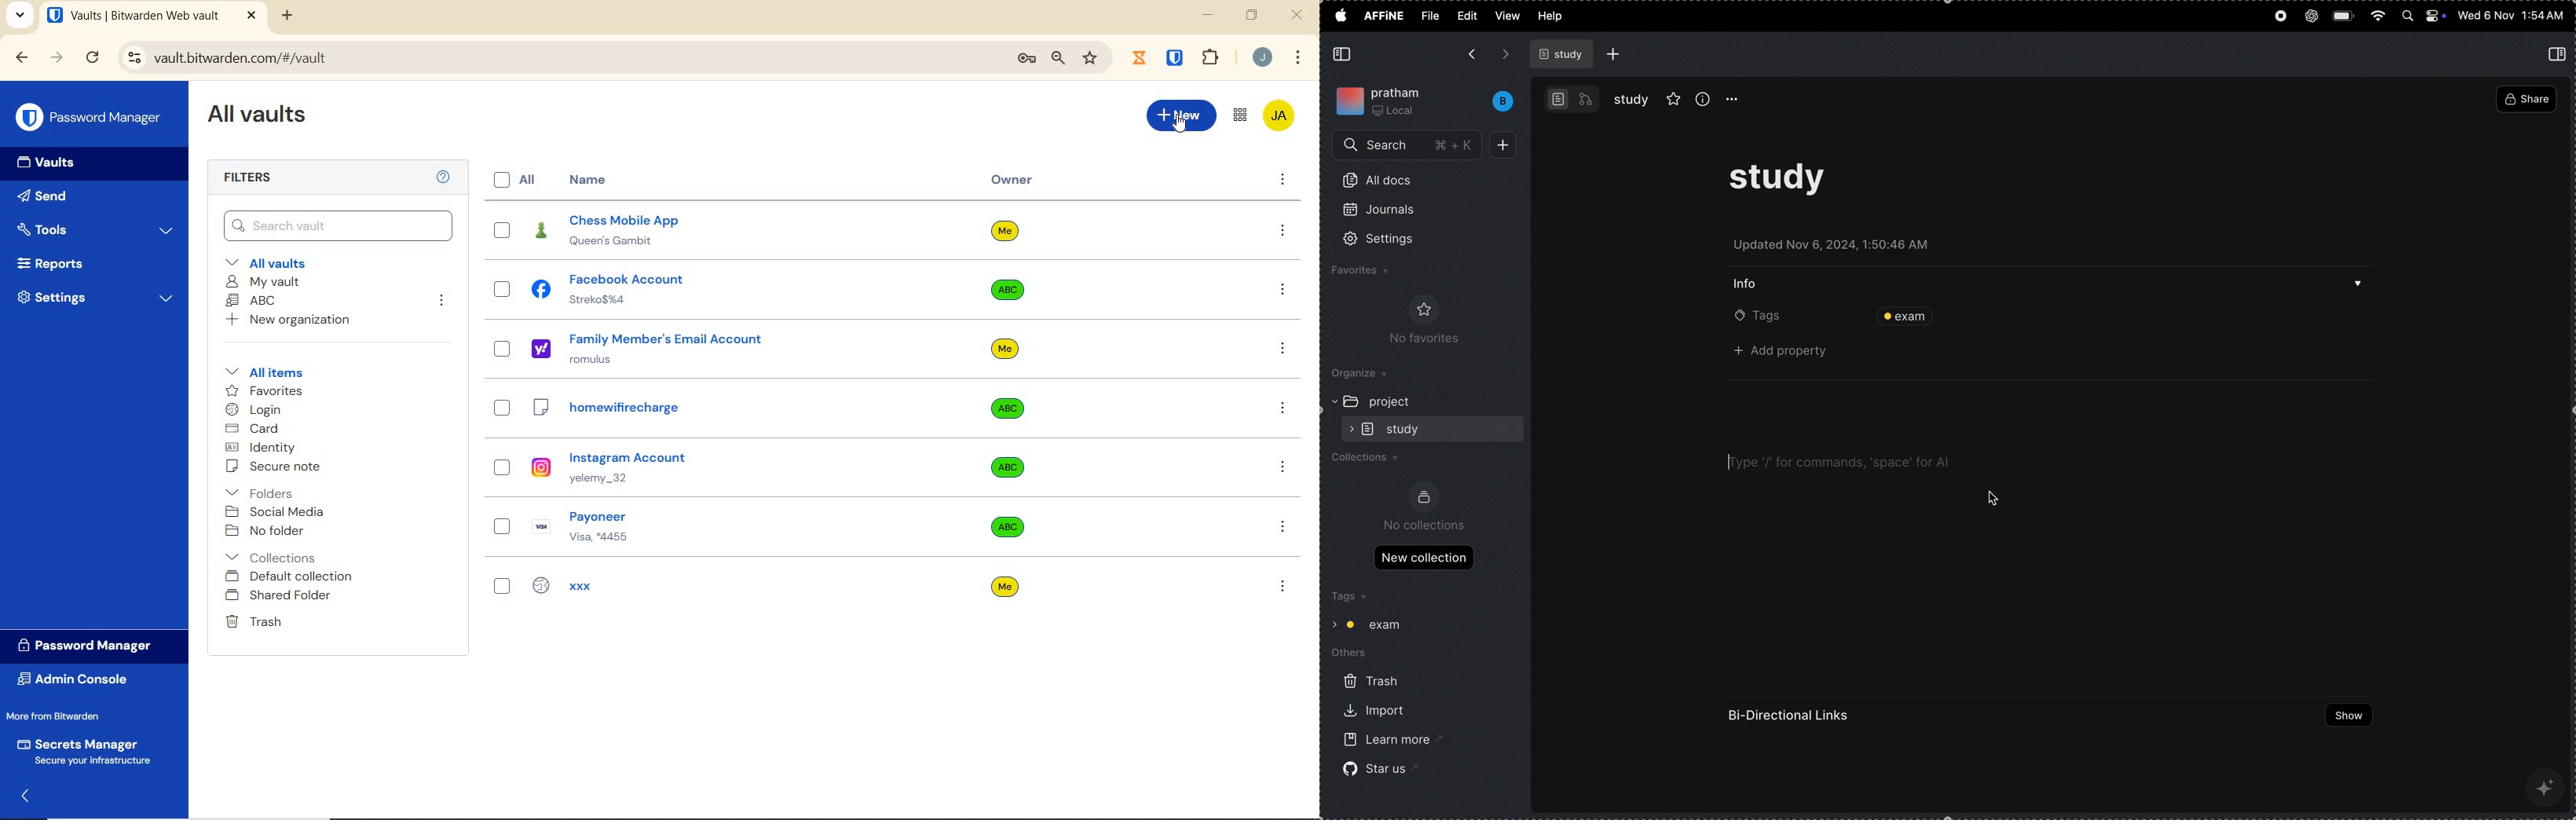  I want to click on trash, so click(1370, 682).